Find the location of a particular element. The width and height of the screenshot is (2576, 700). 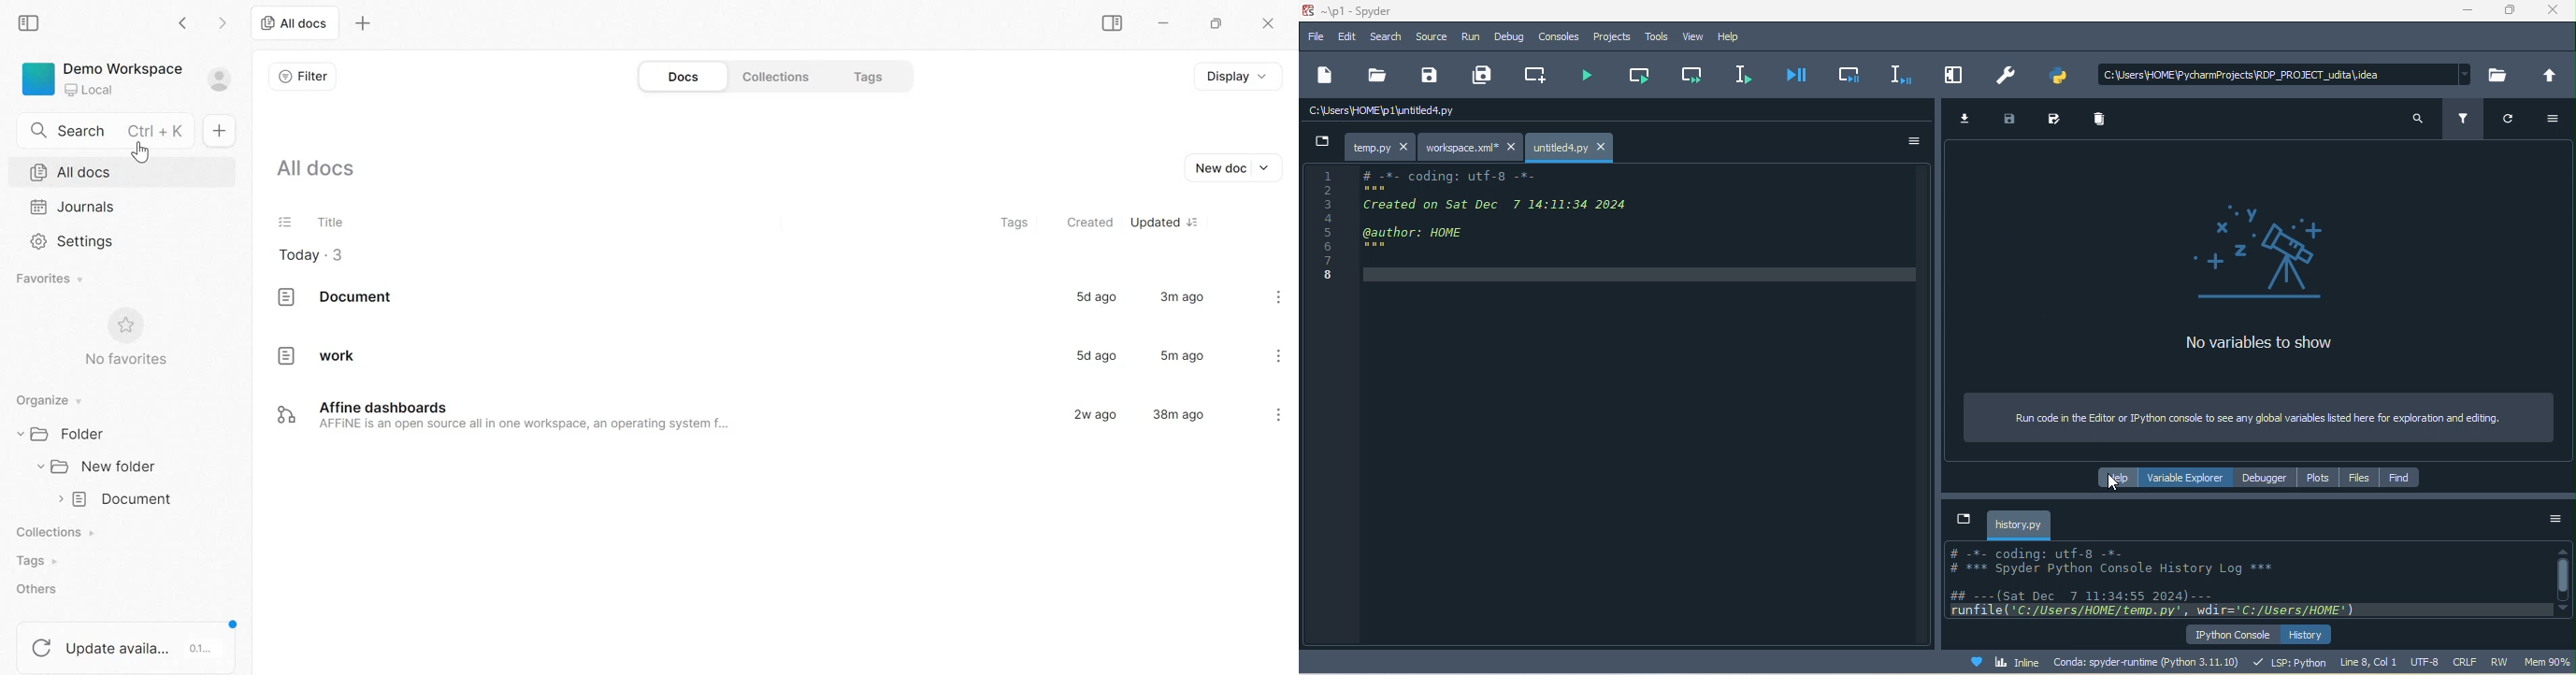

minimize is located at coordinates (2468, 11).